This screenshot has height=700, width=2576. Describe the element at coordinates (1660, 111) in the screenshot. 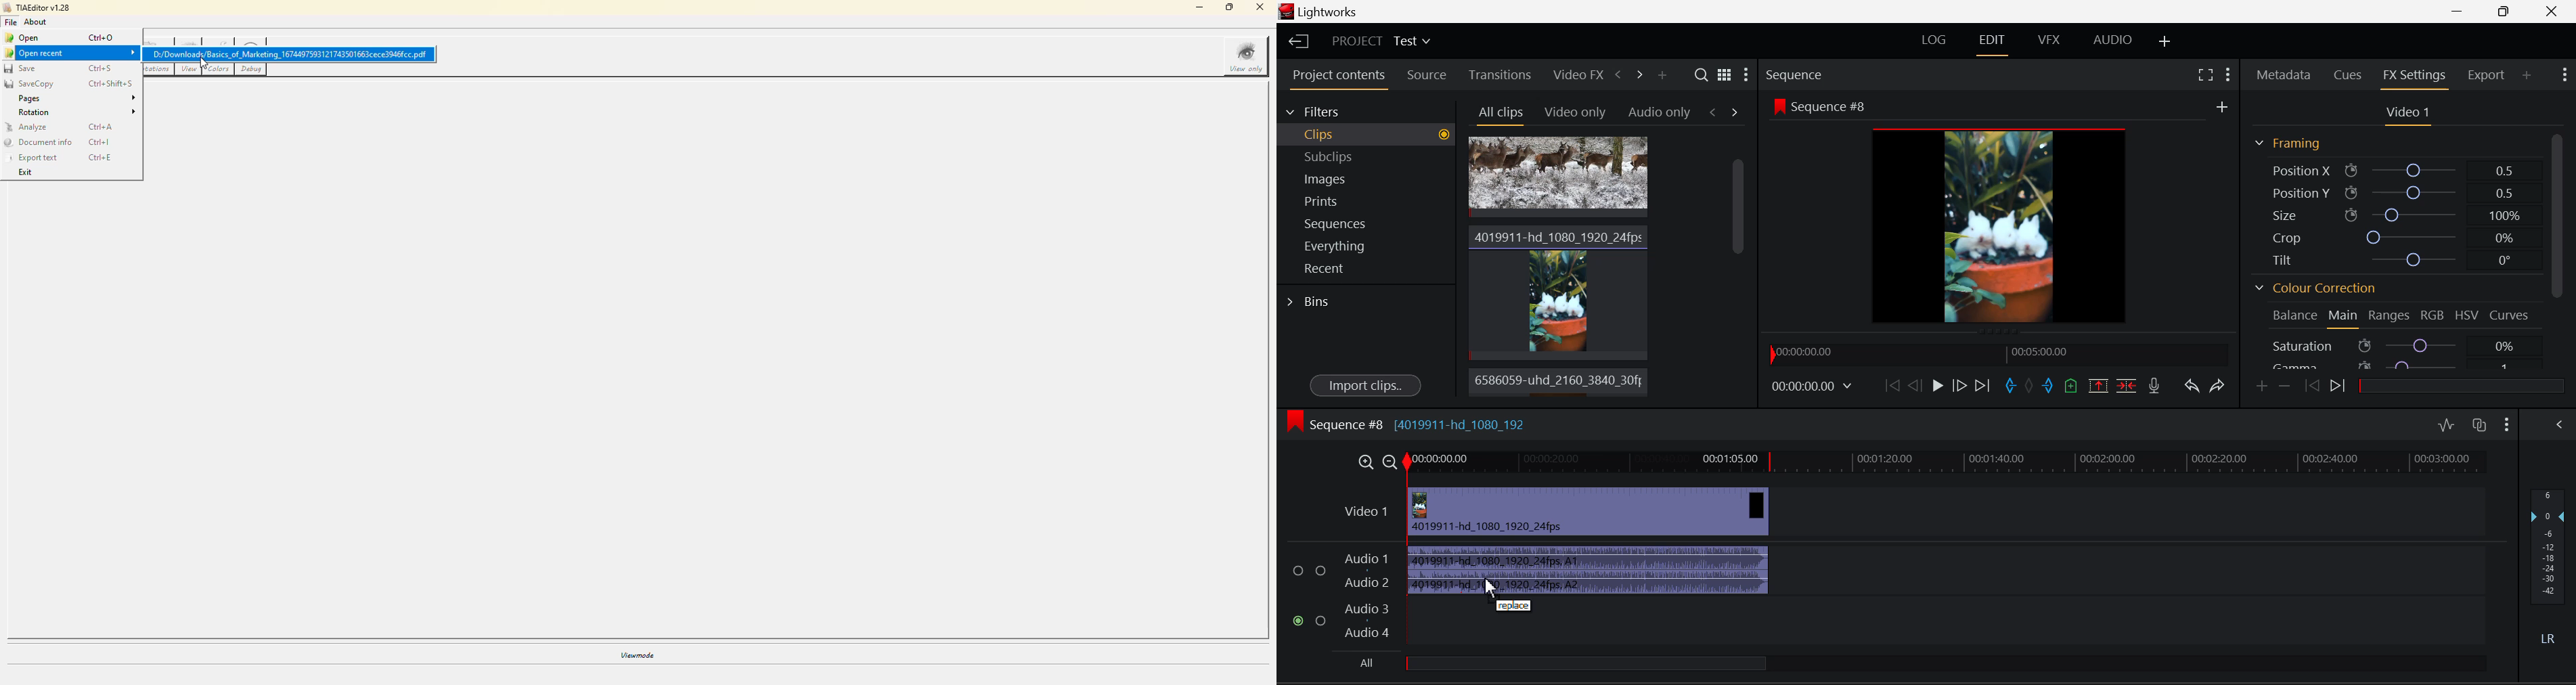

I see `Audio only` at that location.